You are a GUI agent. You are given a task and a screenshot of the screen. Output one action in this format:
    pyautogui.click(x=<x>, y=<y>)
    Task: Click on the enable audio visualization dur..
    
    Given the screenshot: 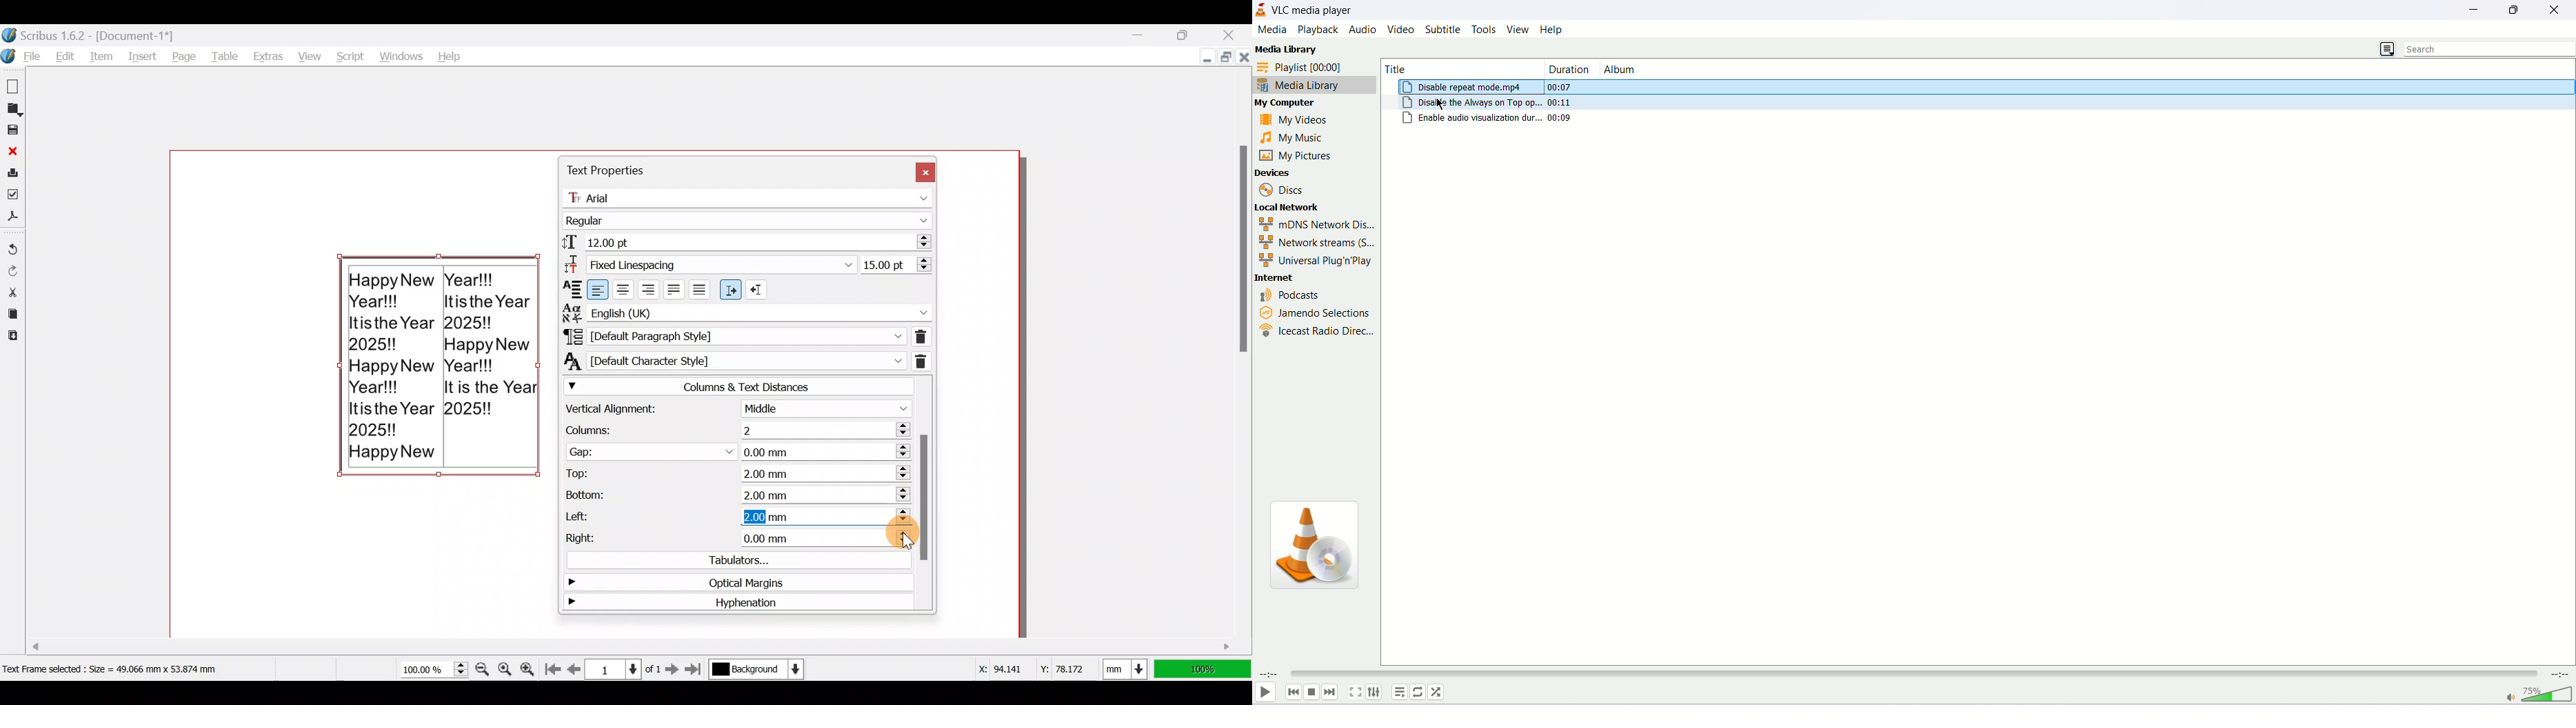 What is the action you would take?
    pyautogui.click(x=1472, y=117)
    